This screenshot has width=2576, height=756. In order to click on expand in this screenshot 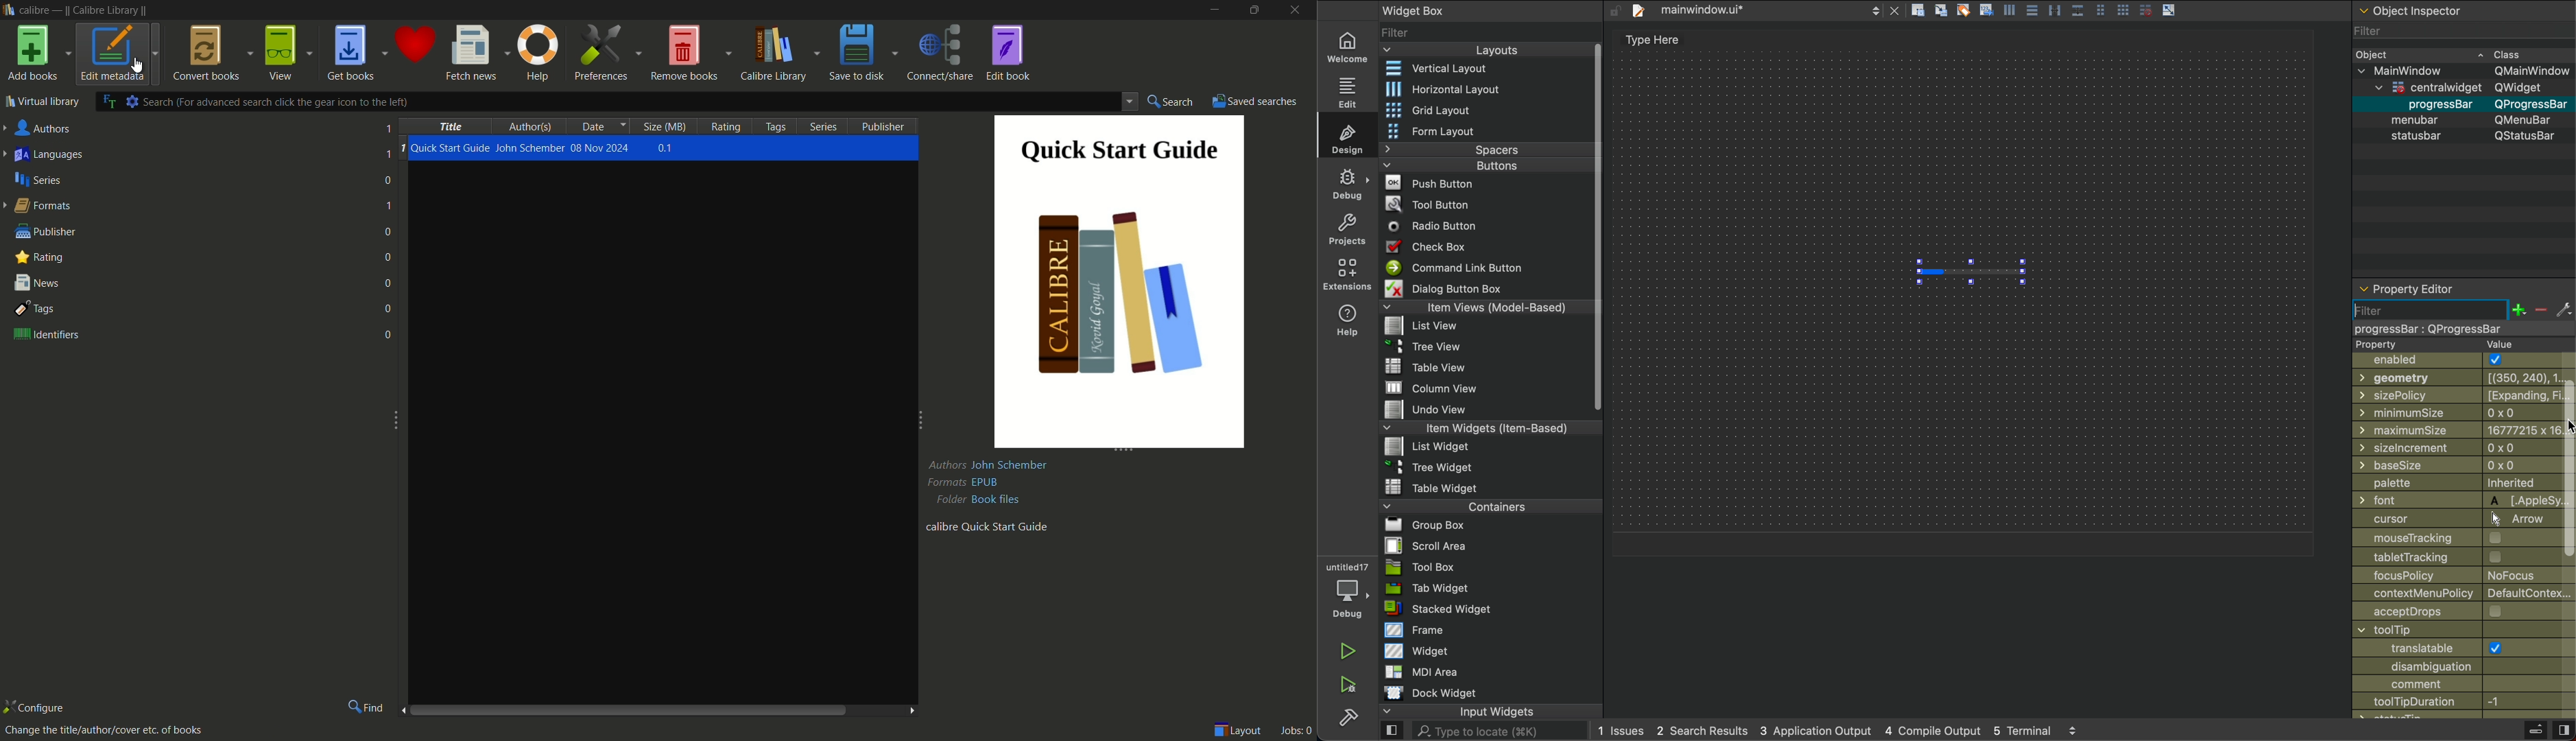, I will do `click(926, 418)`.